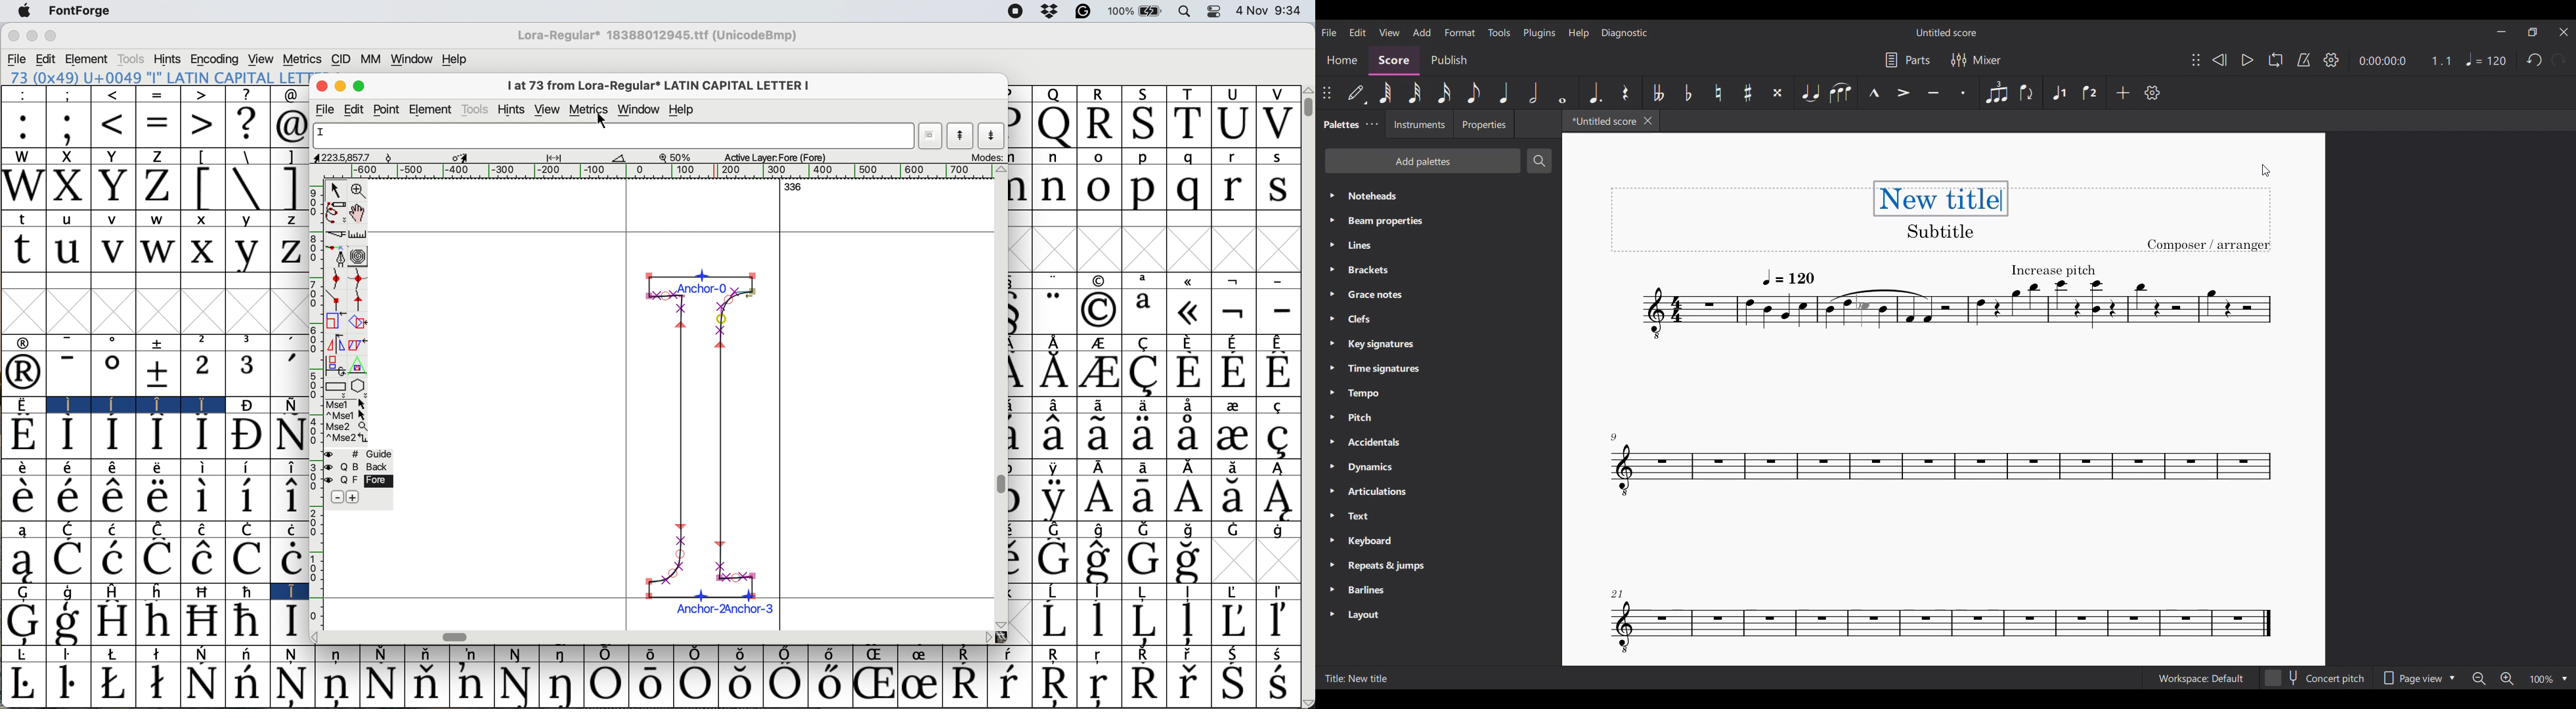  What do you see at coordinates (2315, 678) in the screenshot?
I see `Concert pitch toggle` at bounding box center [2315, 678].